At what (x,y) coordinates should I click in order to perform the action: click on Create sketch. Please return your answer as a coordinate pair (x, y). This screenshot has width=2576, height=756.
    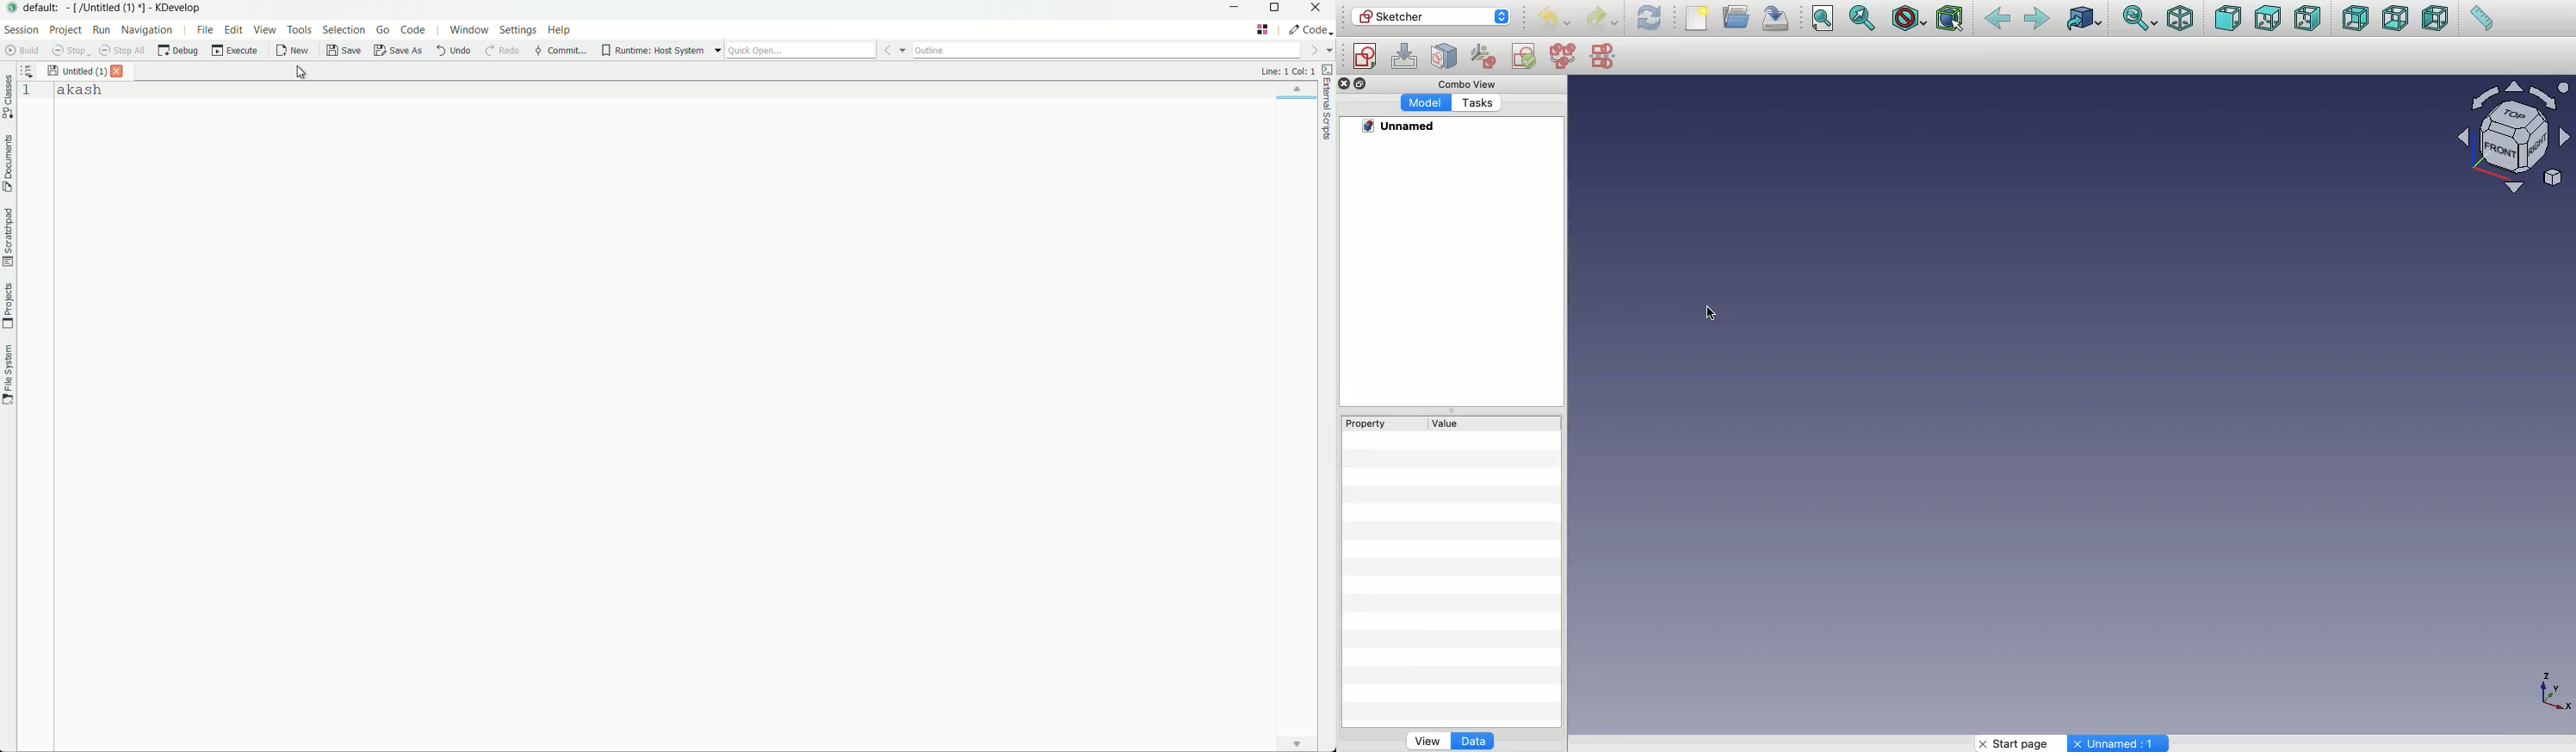
    Looking at the image, I should click on (1365, 57).